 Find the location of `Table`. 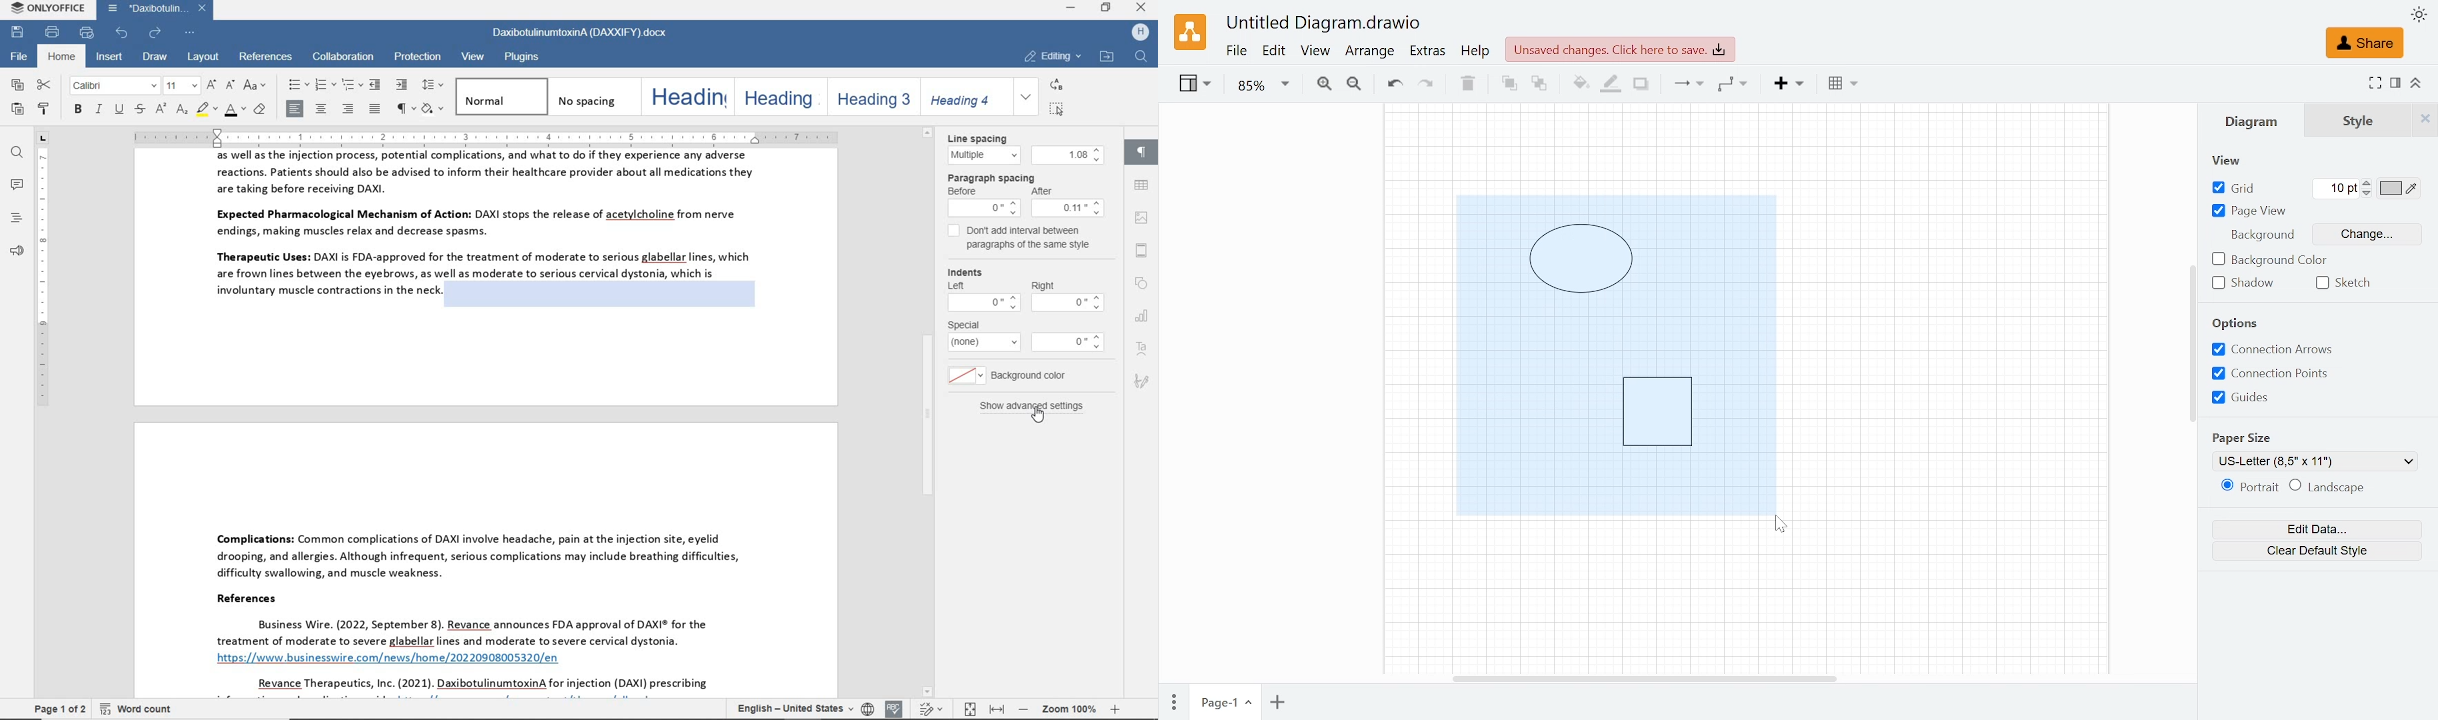

Table is located at coordinates (1843, 86).